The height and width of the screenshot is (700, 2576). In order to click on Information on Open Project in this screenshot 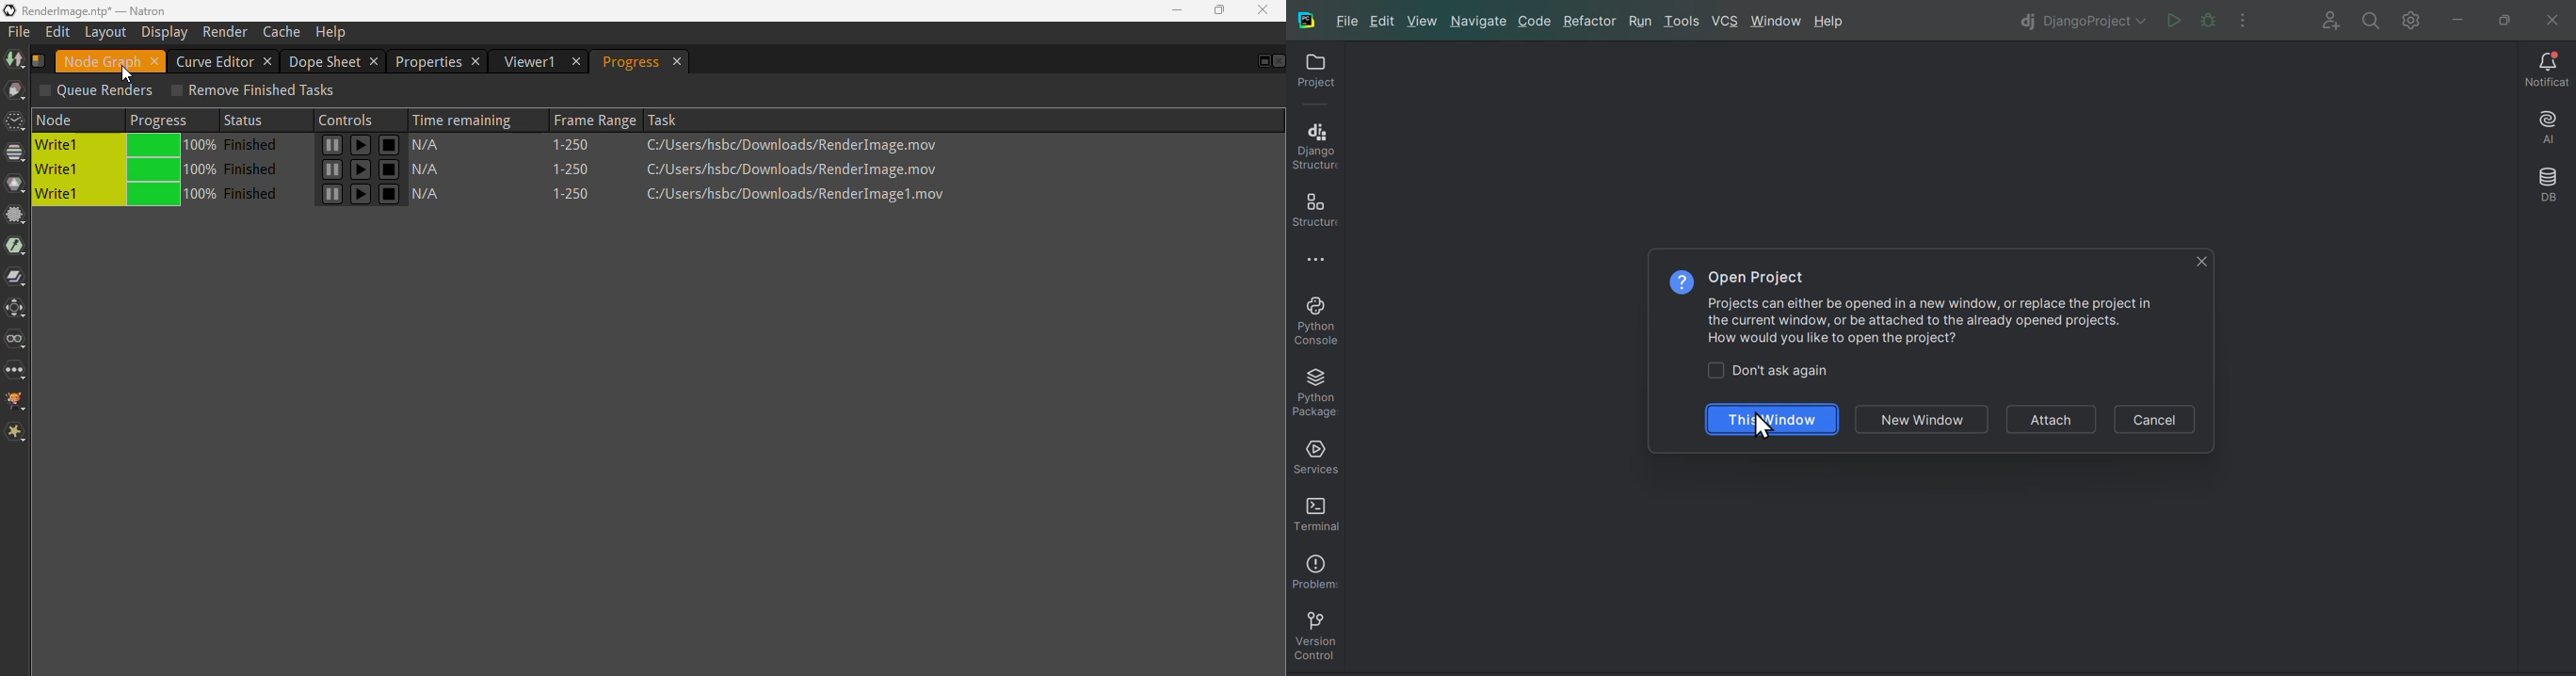, I will do `click(1912, 304)`.